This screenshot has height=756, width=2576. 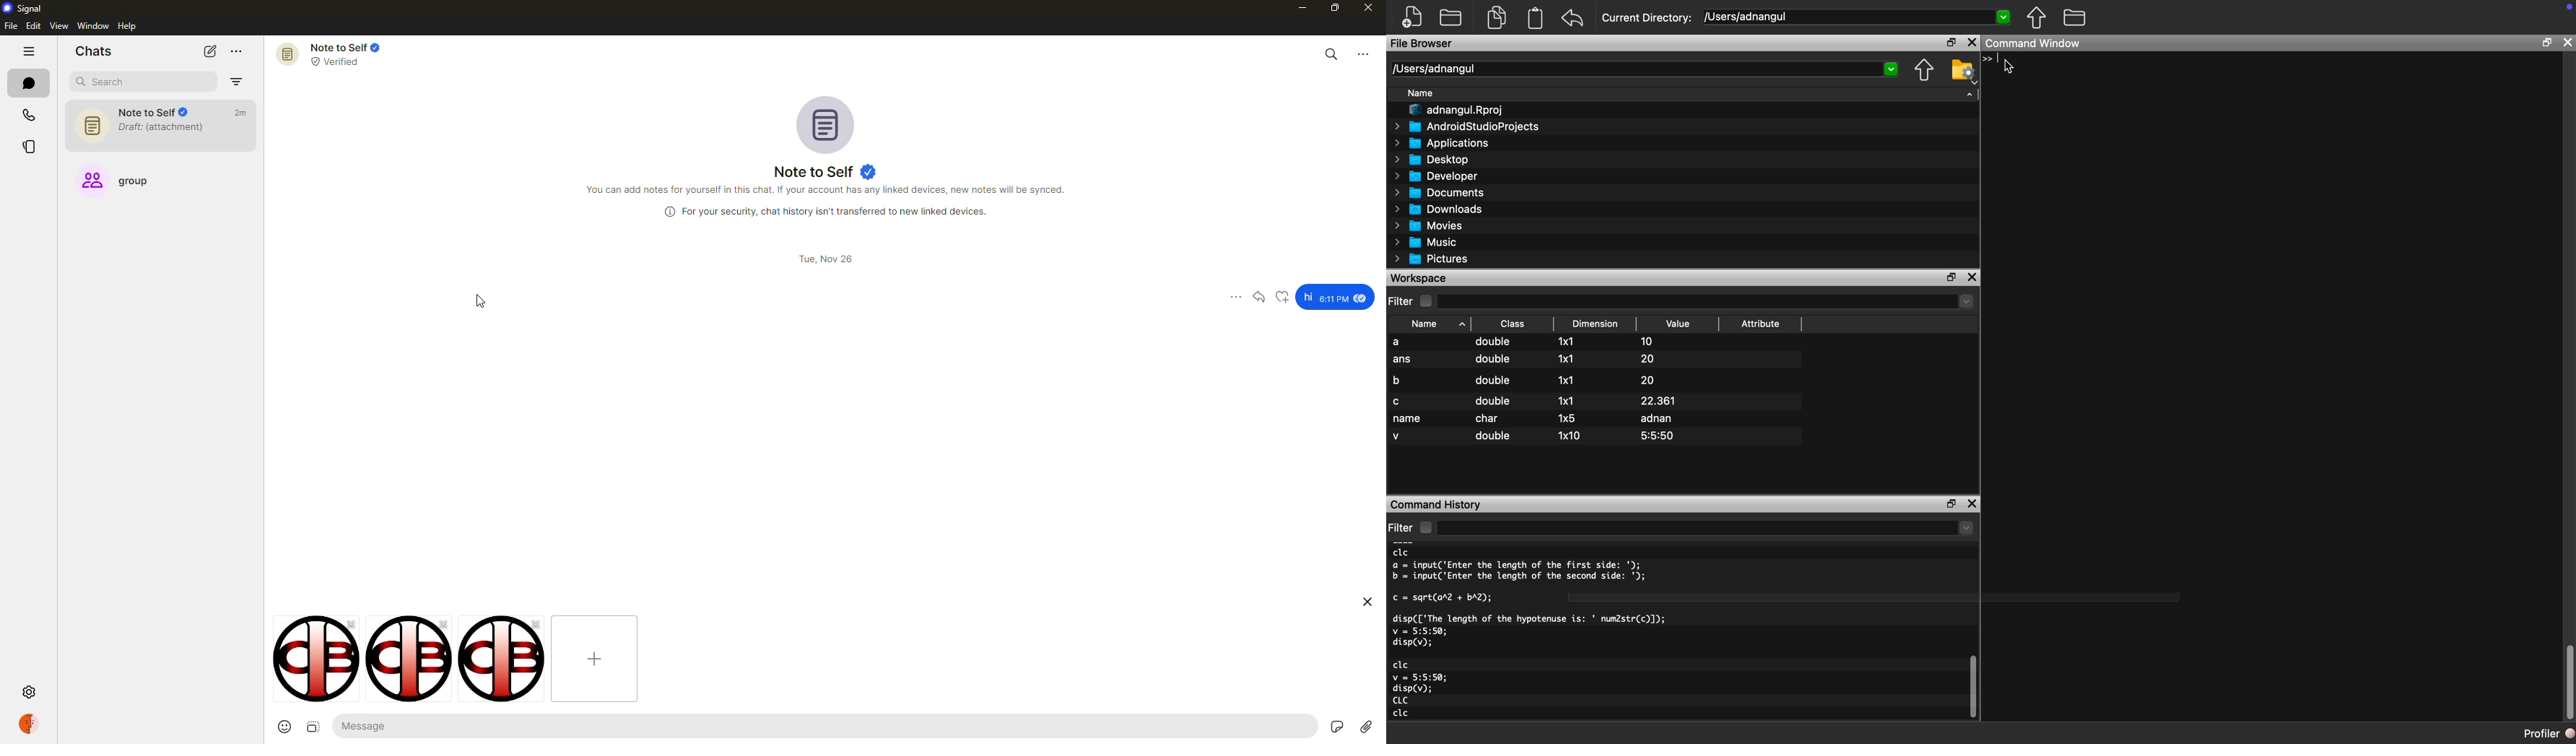 I want to click on profile pic, so click(x=824, y=124).